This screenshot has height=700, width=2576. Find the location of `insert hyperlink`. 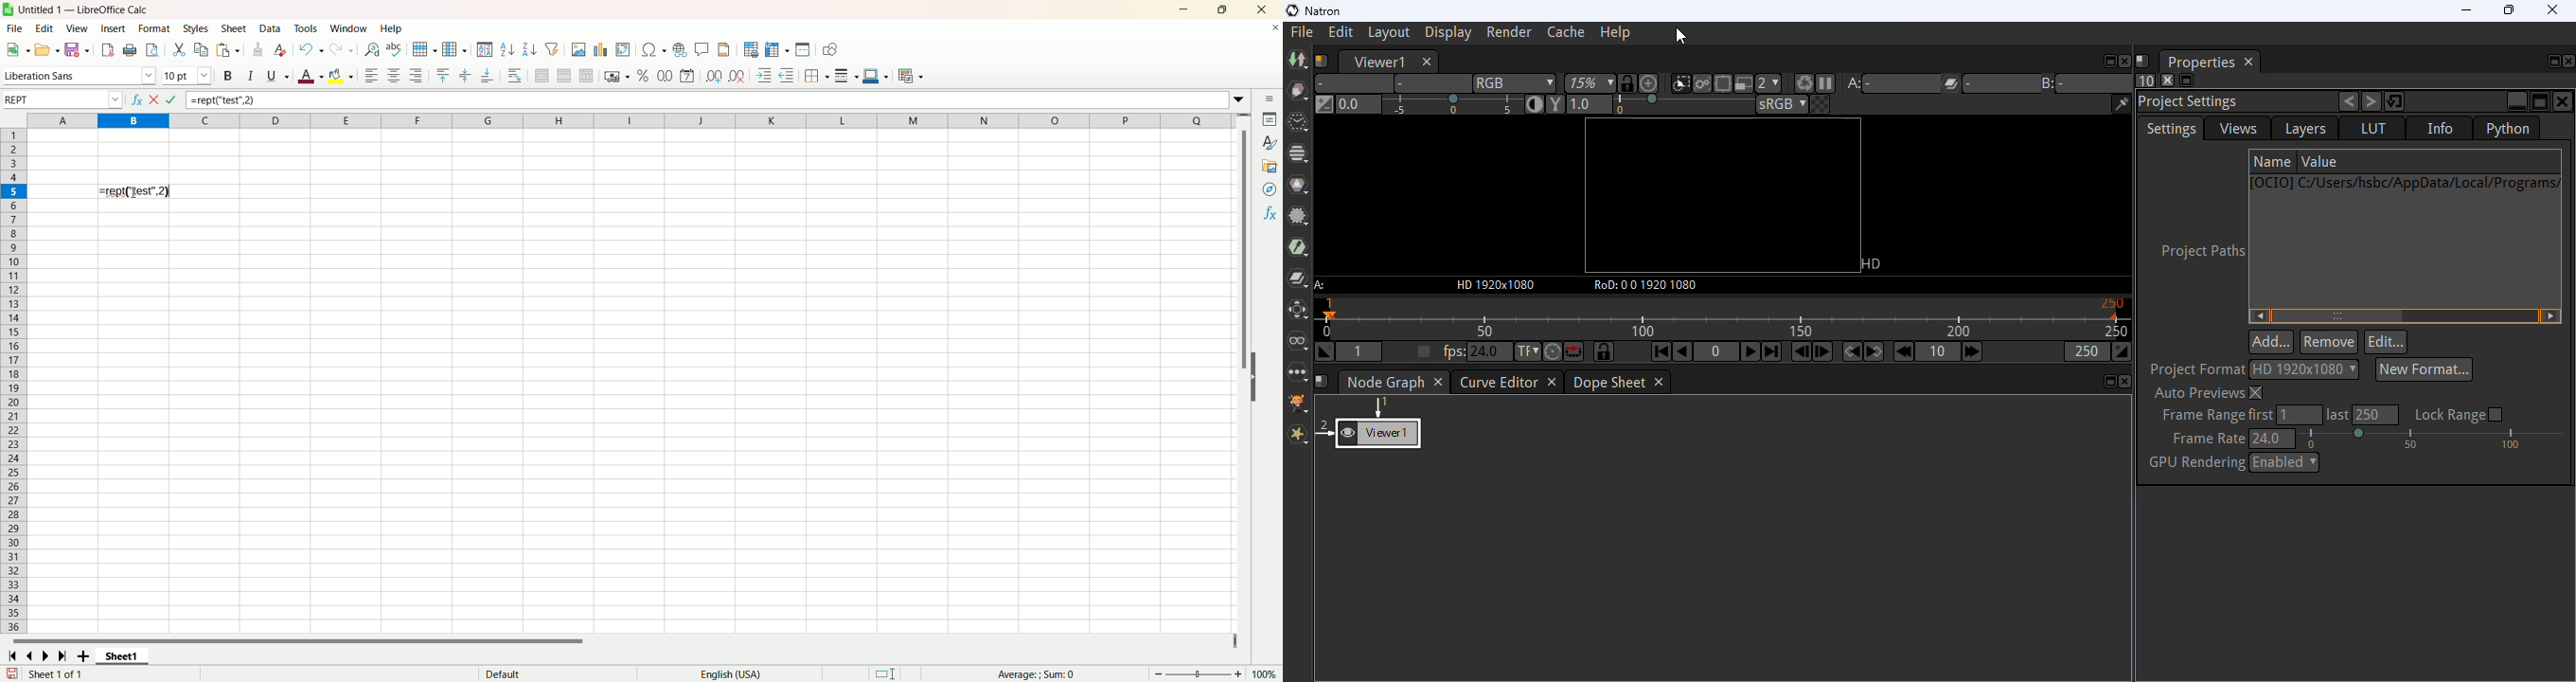

insert hyperlink is located at coordinates (679, 50).